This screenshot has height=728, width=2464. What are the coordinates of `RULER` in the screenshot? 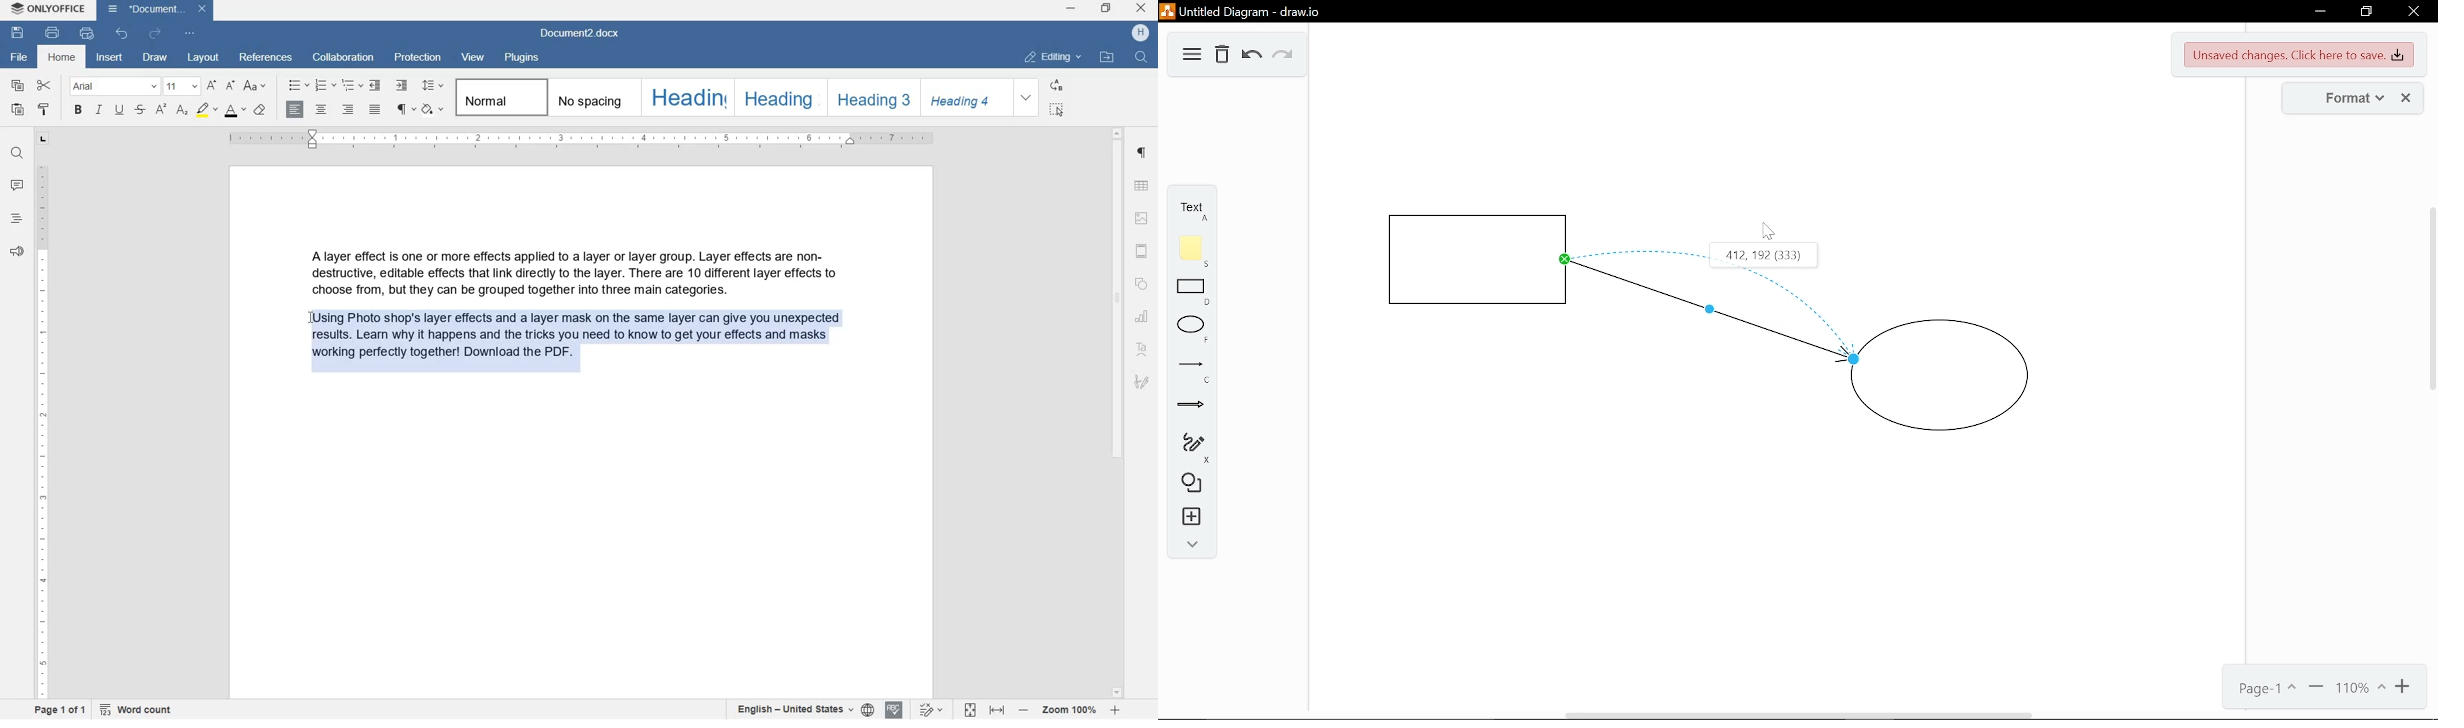 It's located at (591, 141).